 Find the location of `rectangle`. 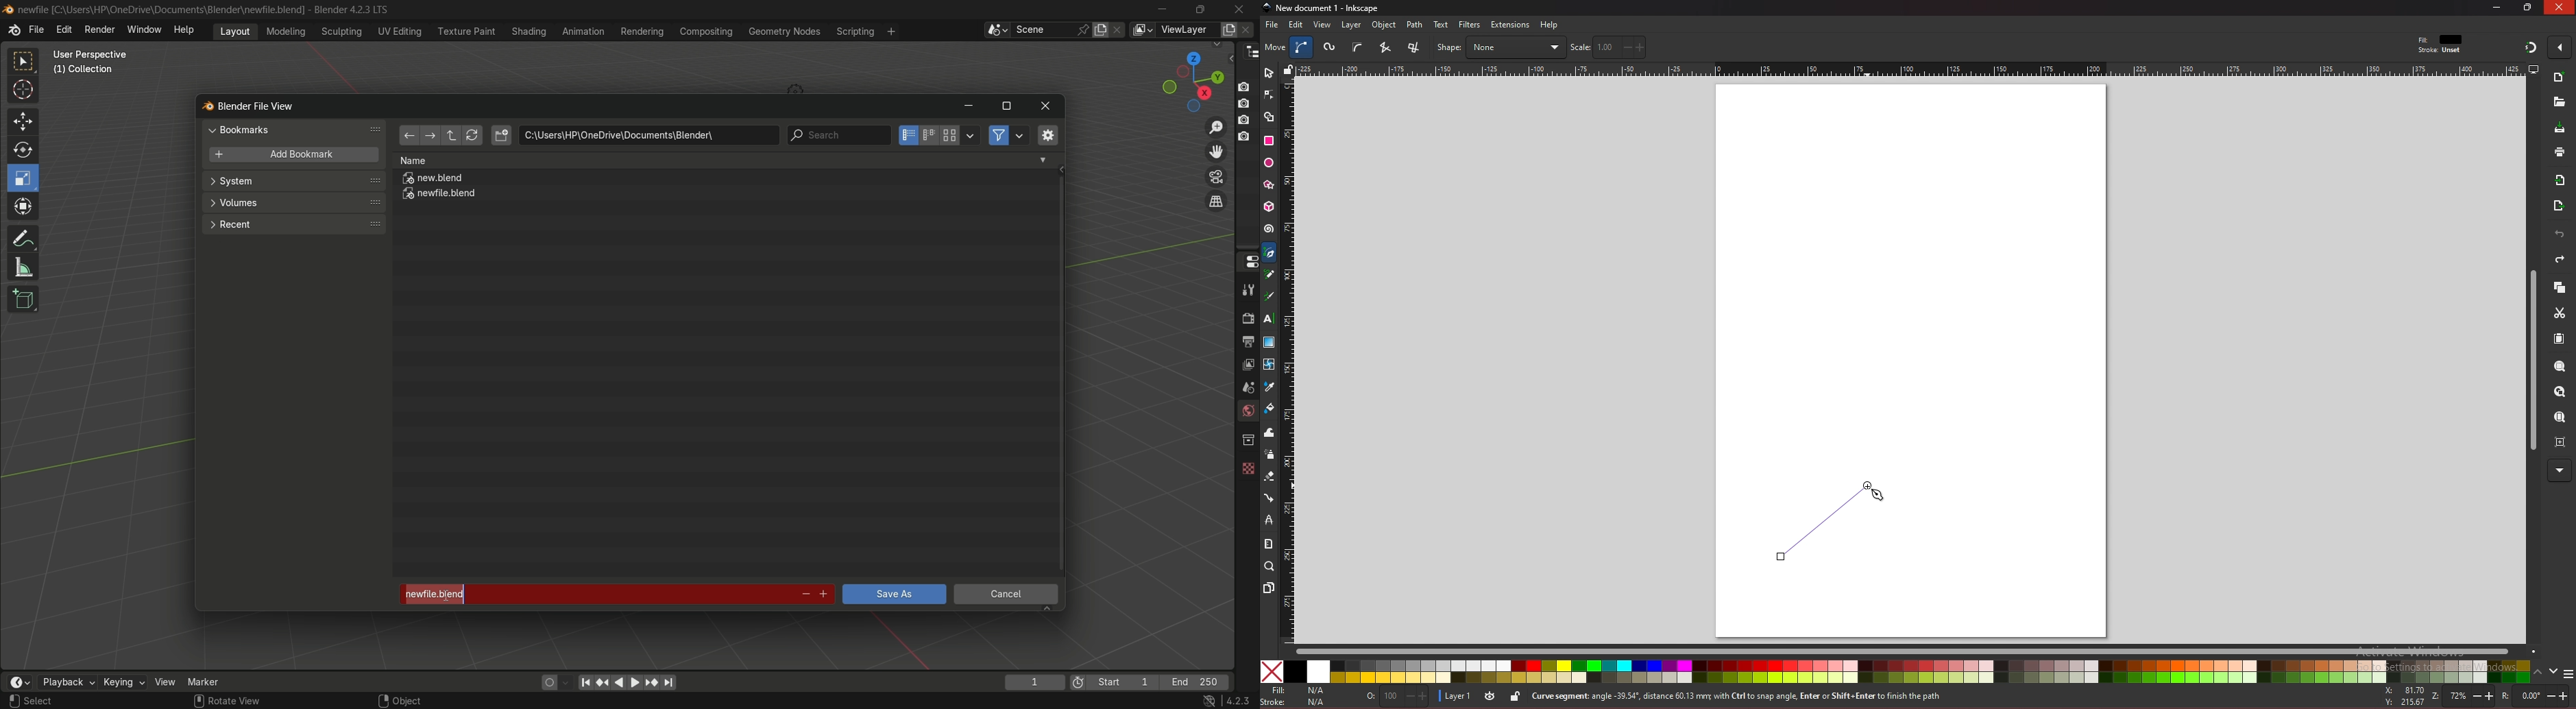

rectangle is located at coordinates (1268, 141).